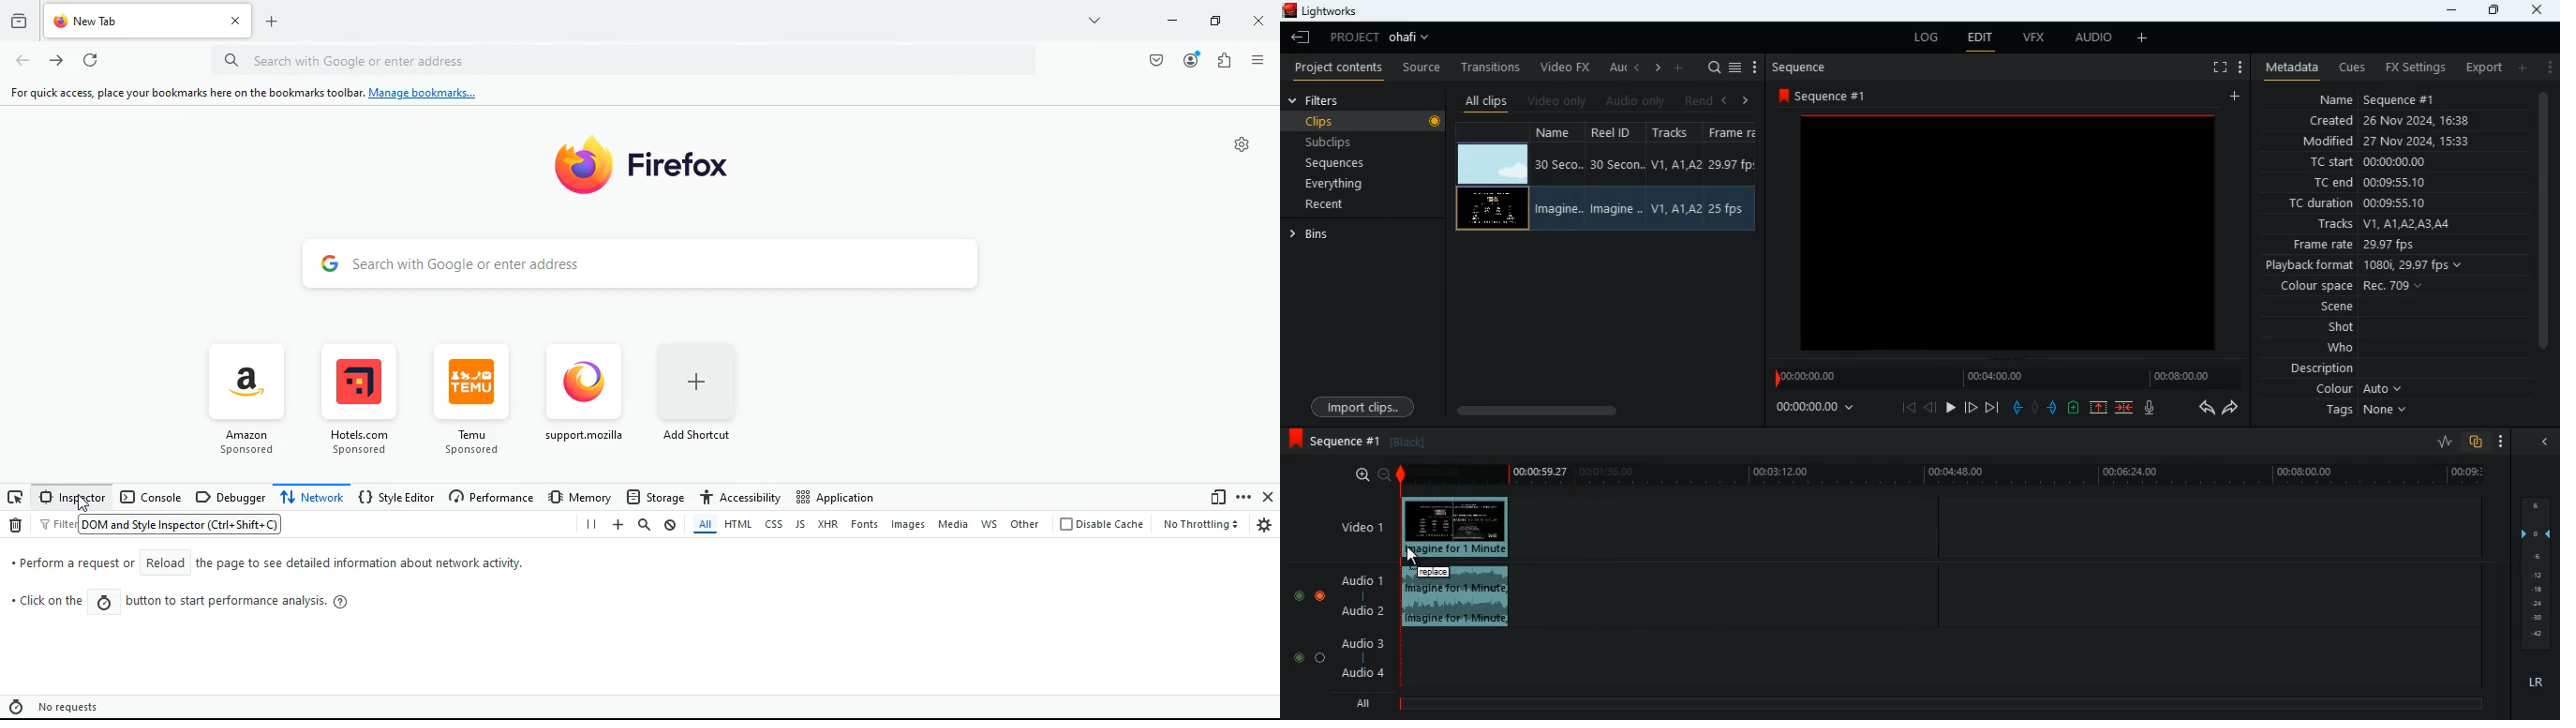 Image resolution: width=2576 pixels, height=728 pixels. Describe the element at coordinates (1970, 407) in the screenshot. I see `forward` at that location.